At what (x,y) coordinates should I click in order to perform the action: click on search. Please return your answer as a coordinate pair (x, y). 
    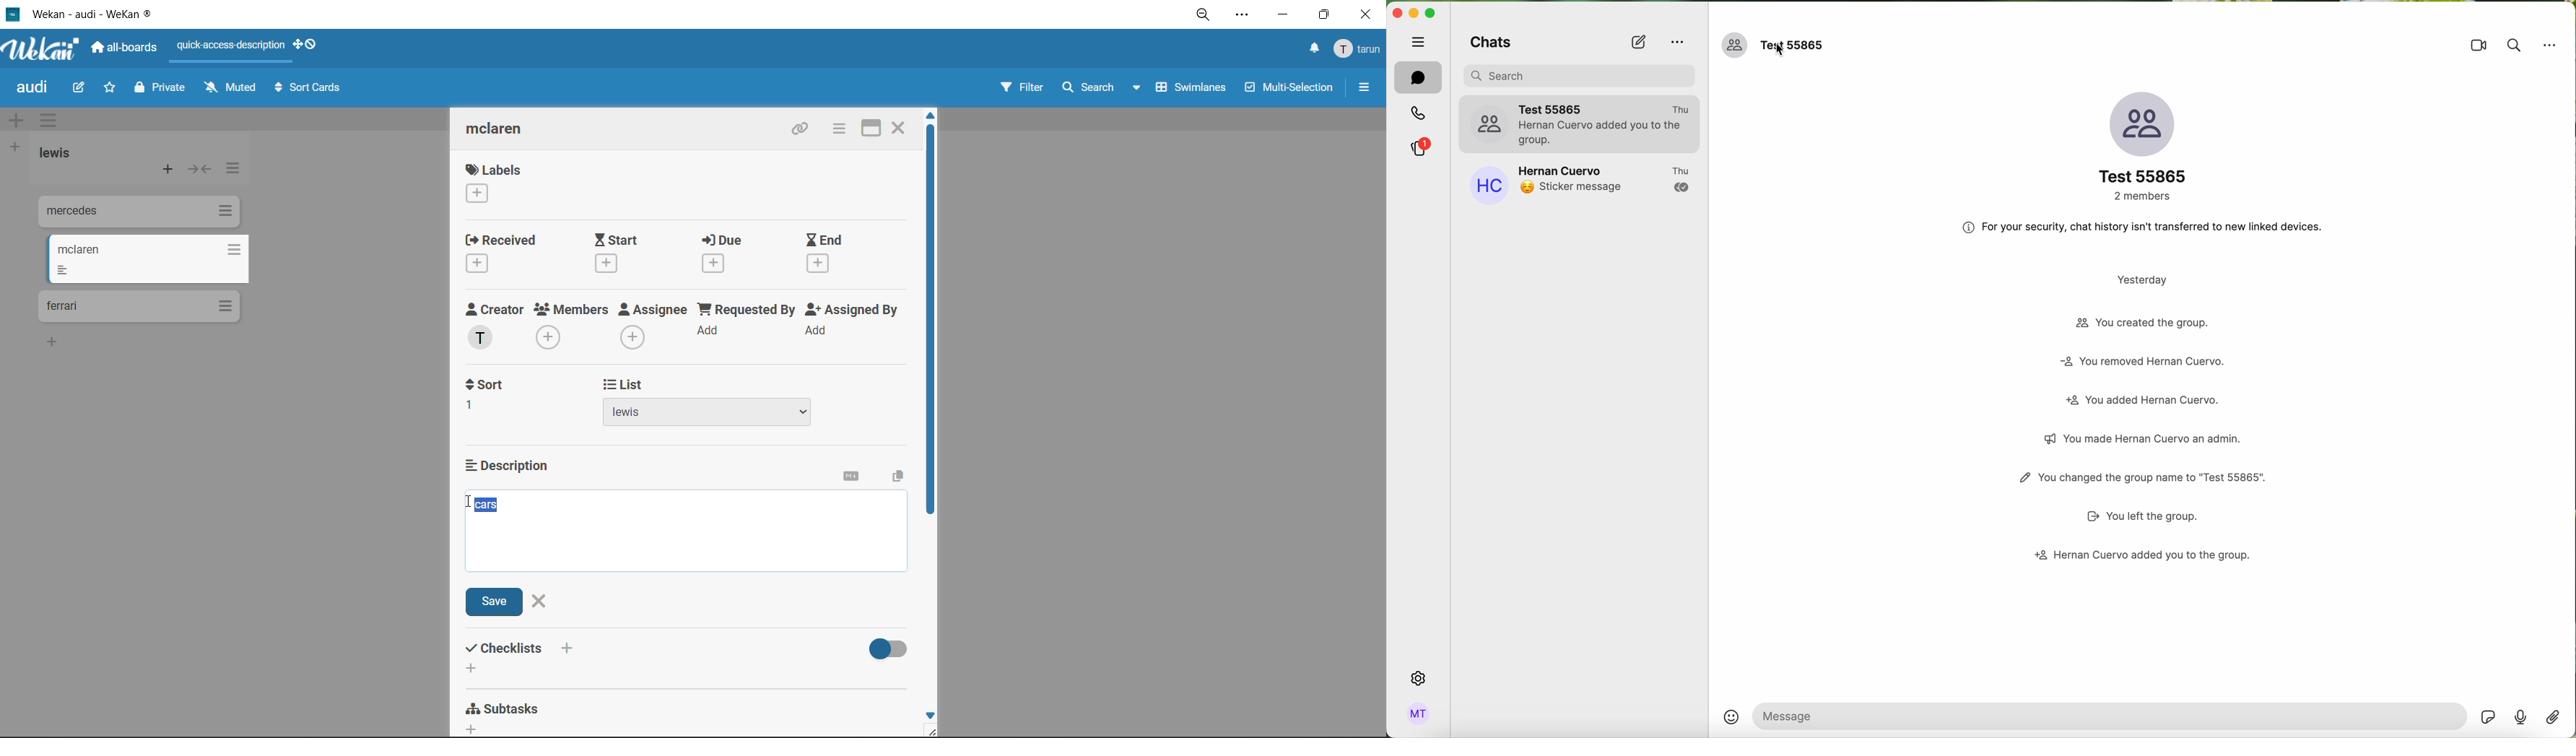
    Looking at the image, I should click on (1103, 88).